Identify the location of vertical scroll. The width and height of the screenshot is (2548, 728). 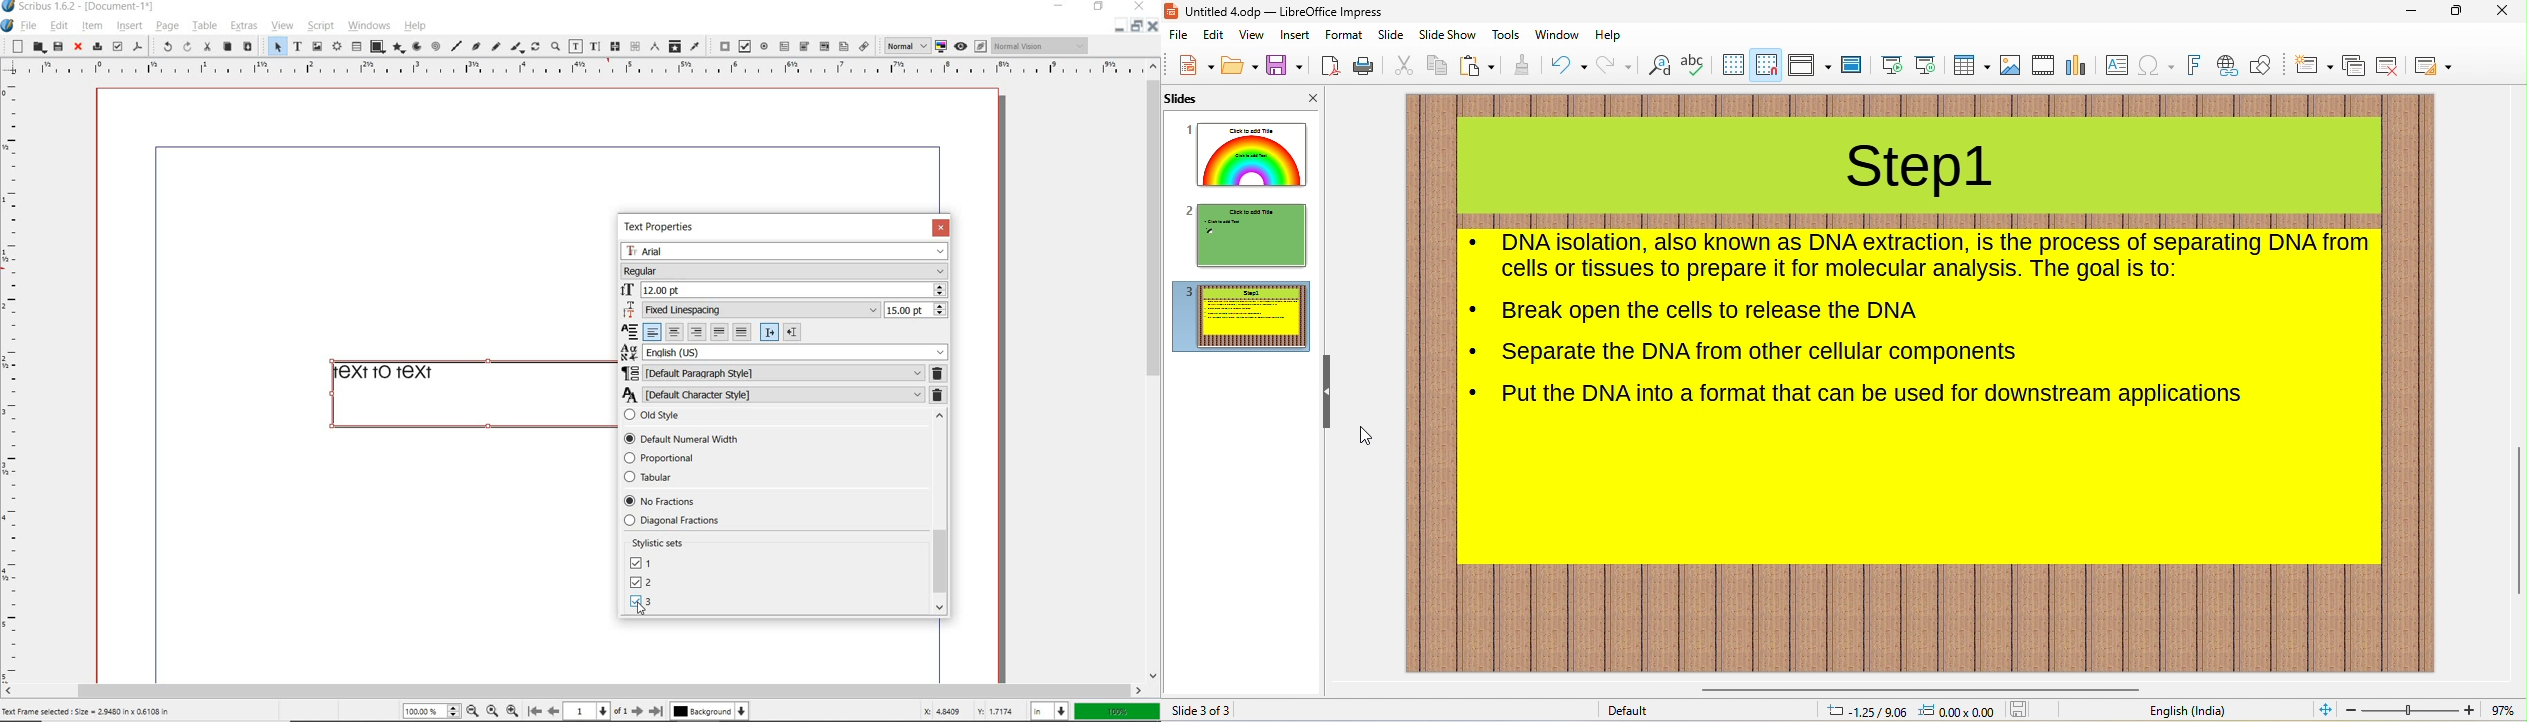
(2517, 513).